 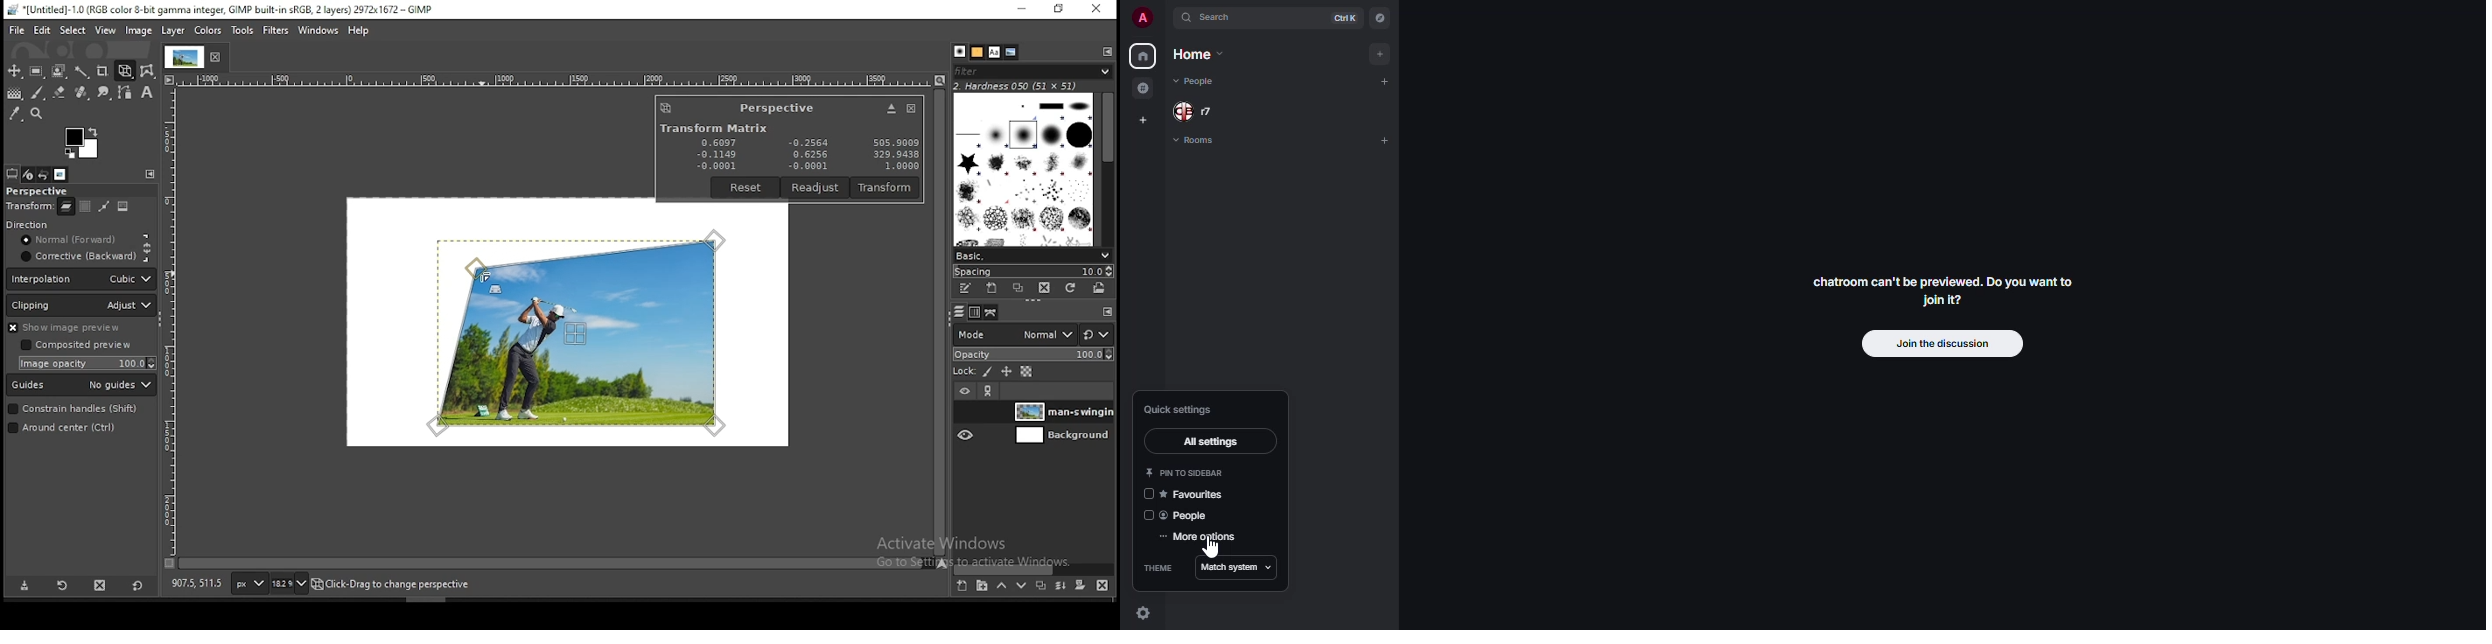 I want to click on scroll bar, so click(x=1035, y=567).